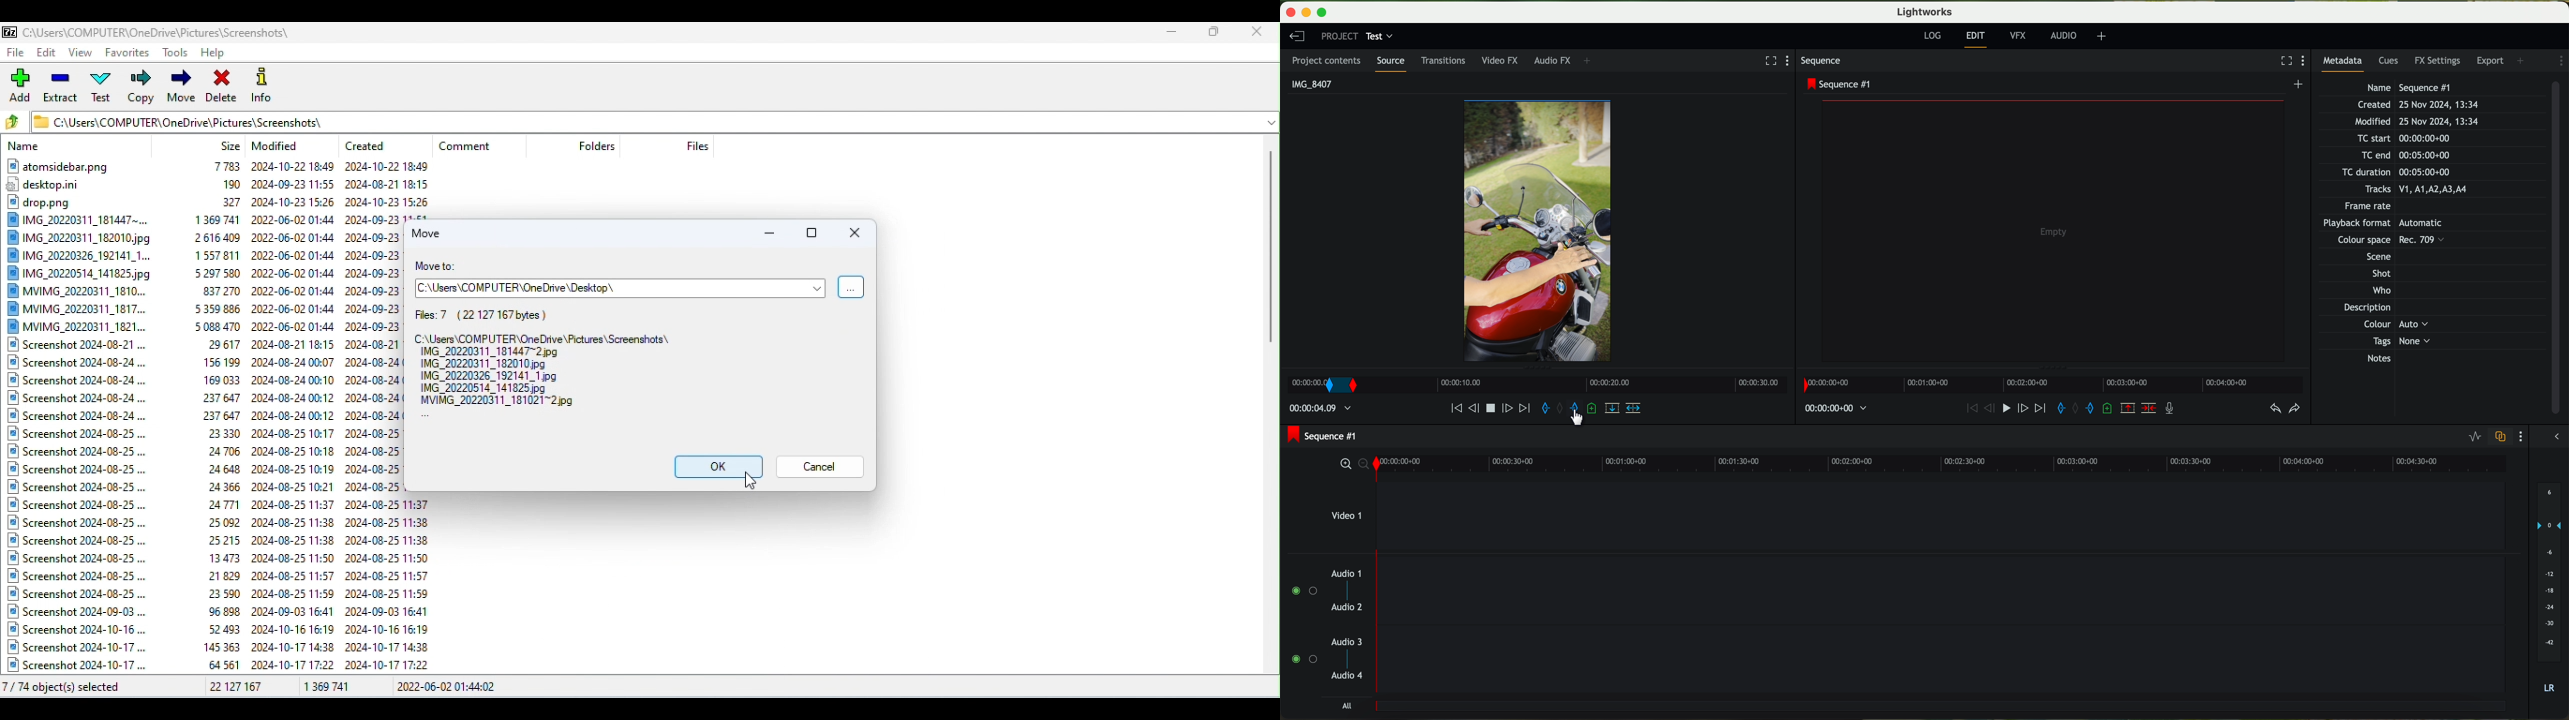  I want to click on OK, so click(711, 466).